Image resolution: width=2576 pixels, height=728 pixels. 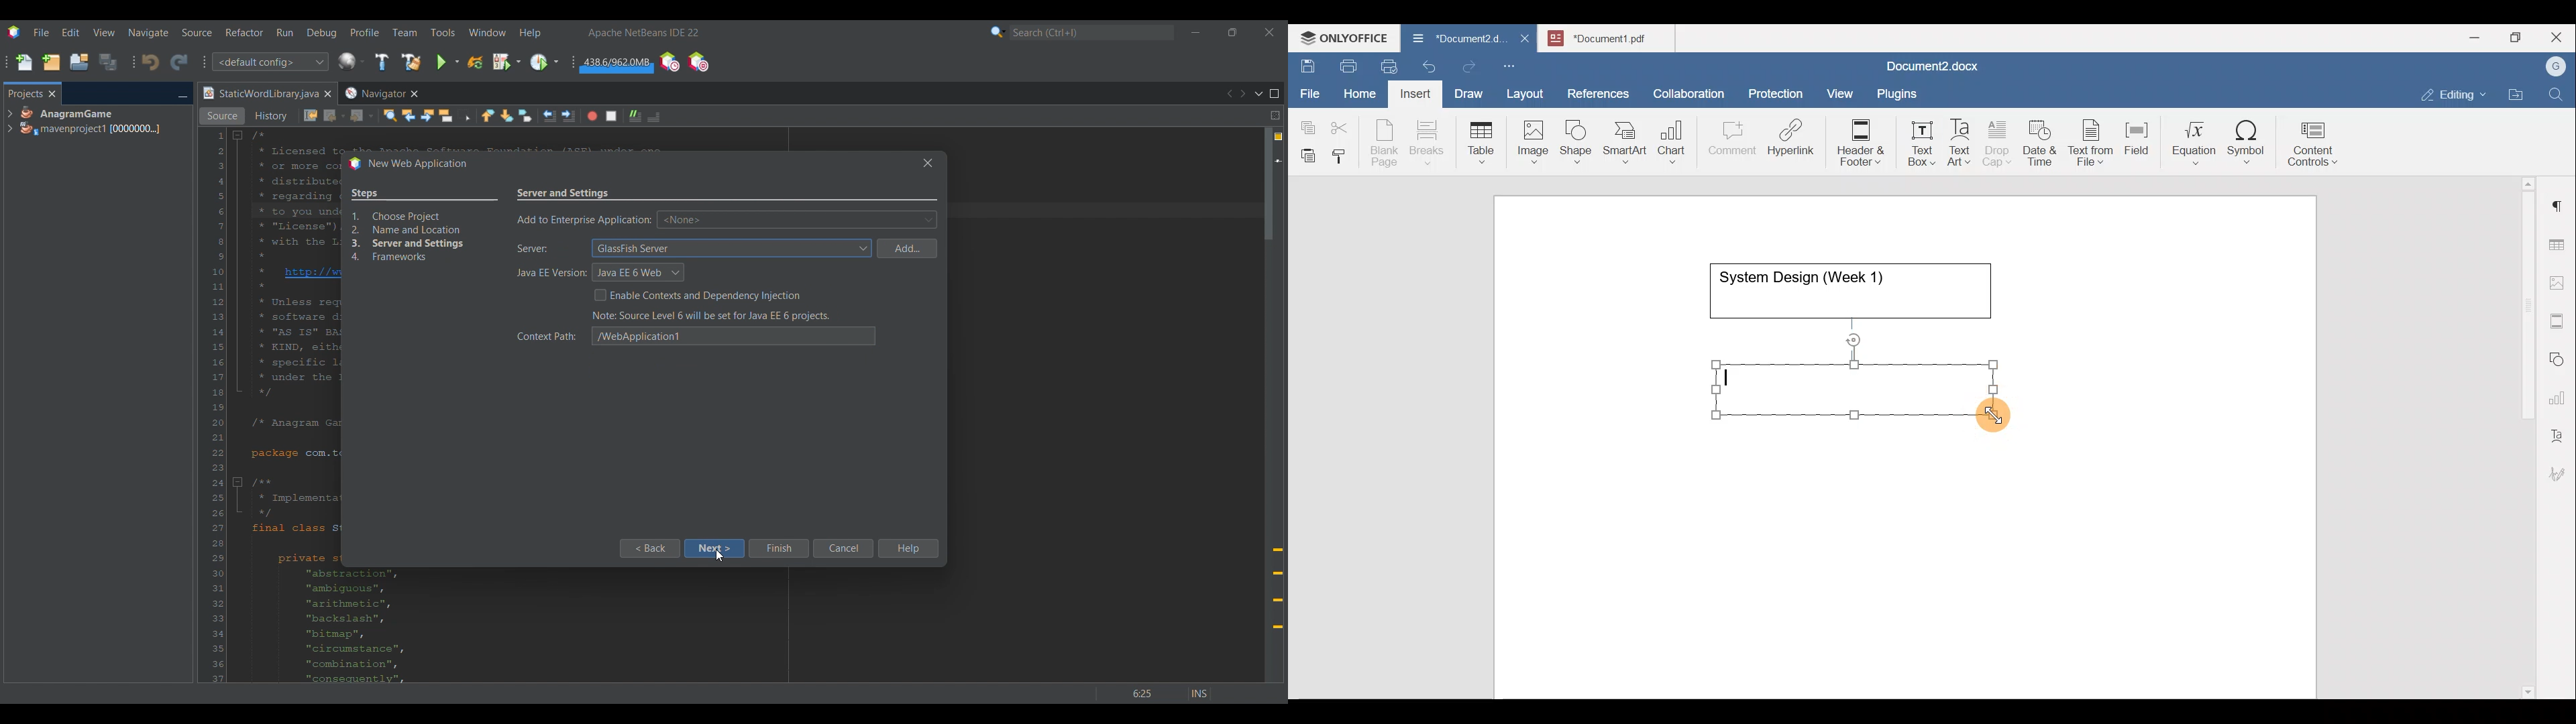 I want to click on Maximize, so click(x=2519, y=38).